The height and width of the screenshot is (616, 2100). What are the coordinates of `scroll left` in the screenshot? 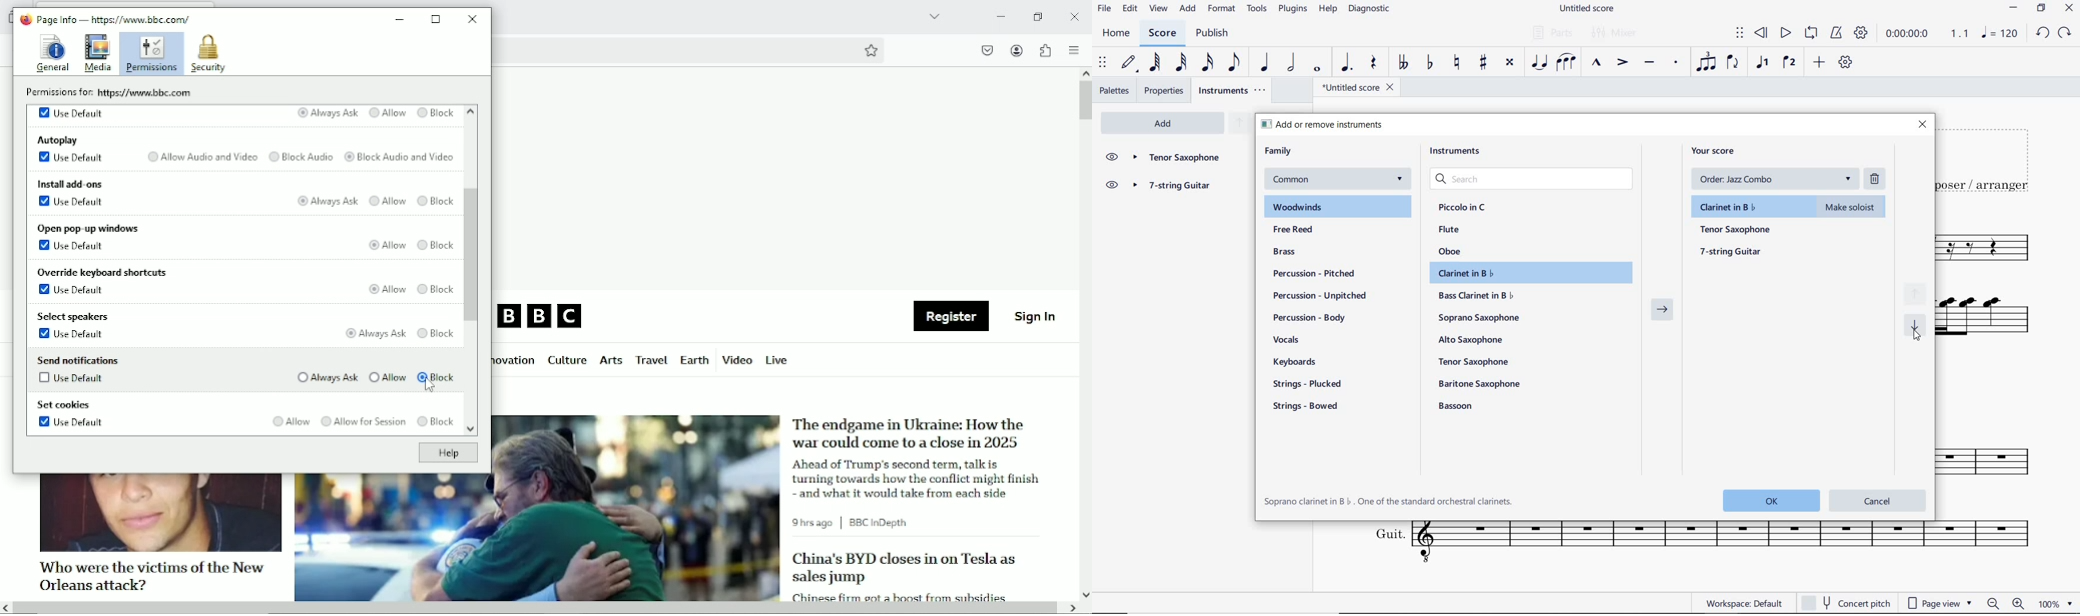 It's located at (7, 608).